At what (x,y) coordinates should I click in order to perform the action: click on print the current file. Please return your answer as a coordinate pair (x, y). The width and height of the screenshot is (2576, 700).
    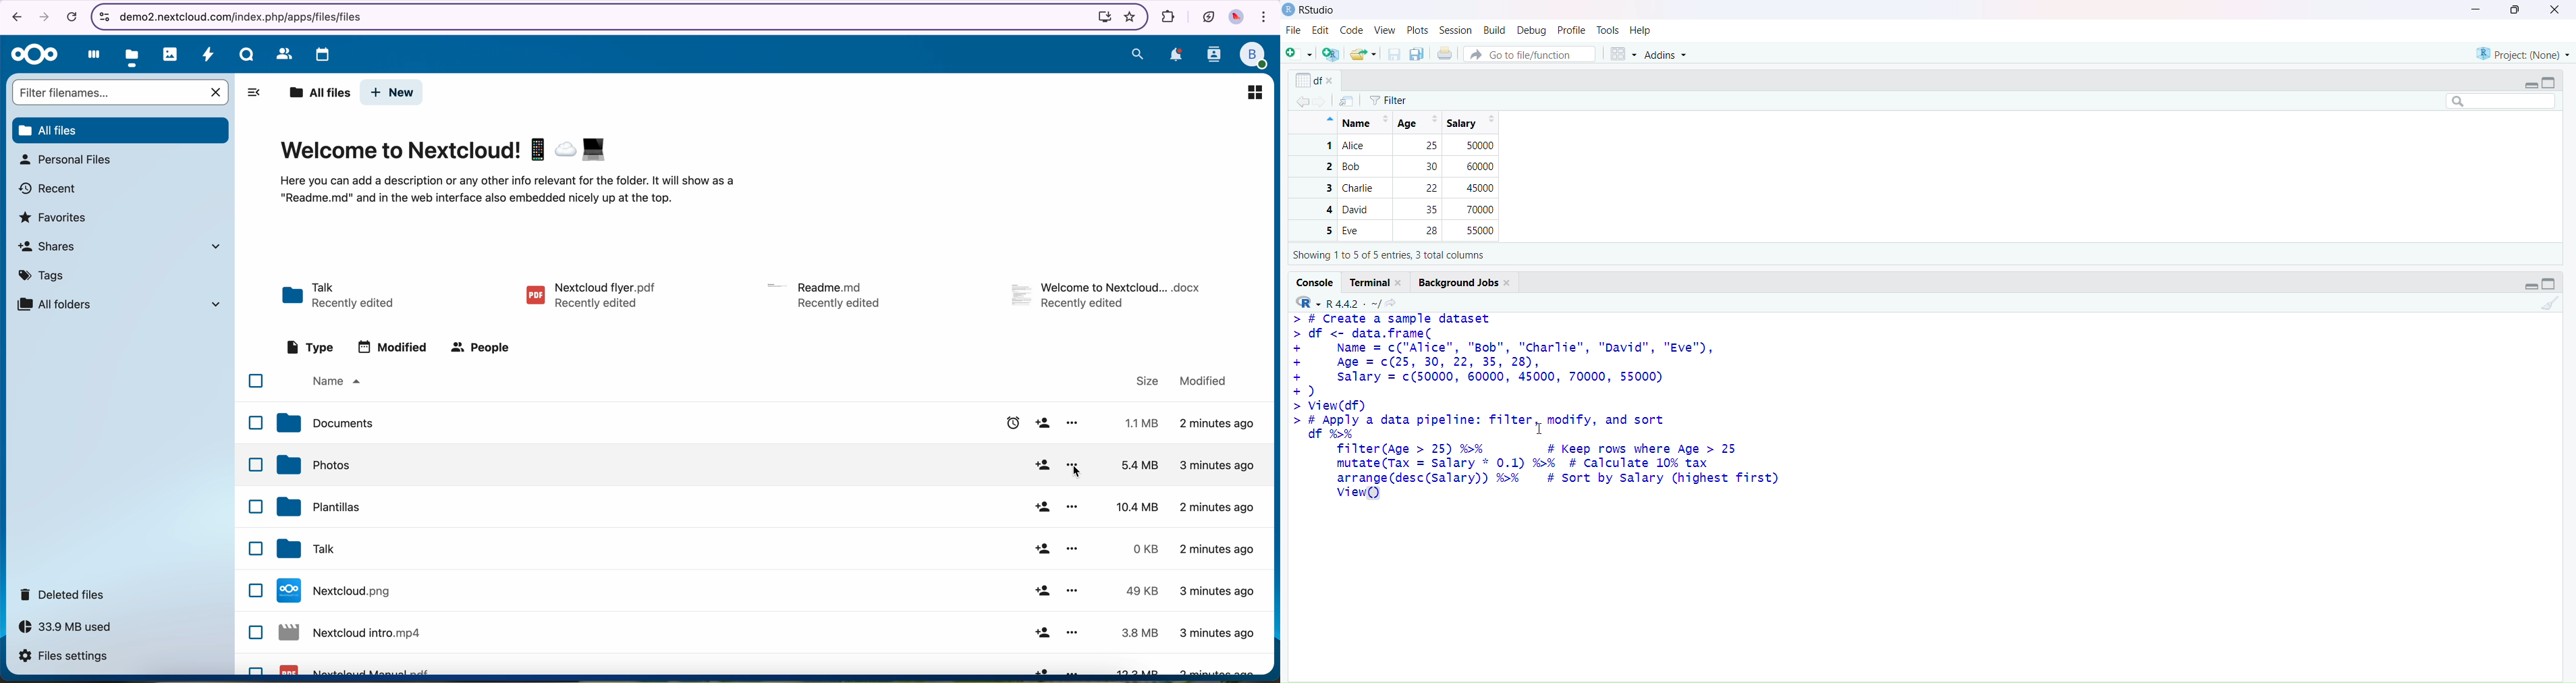
    Looking at the image, I should click on (1445, 53).